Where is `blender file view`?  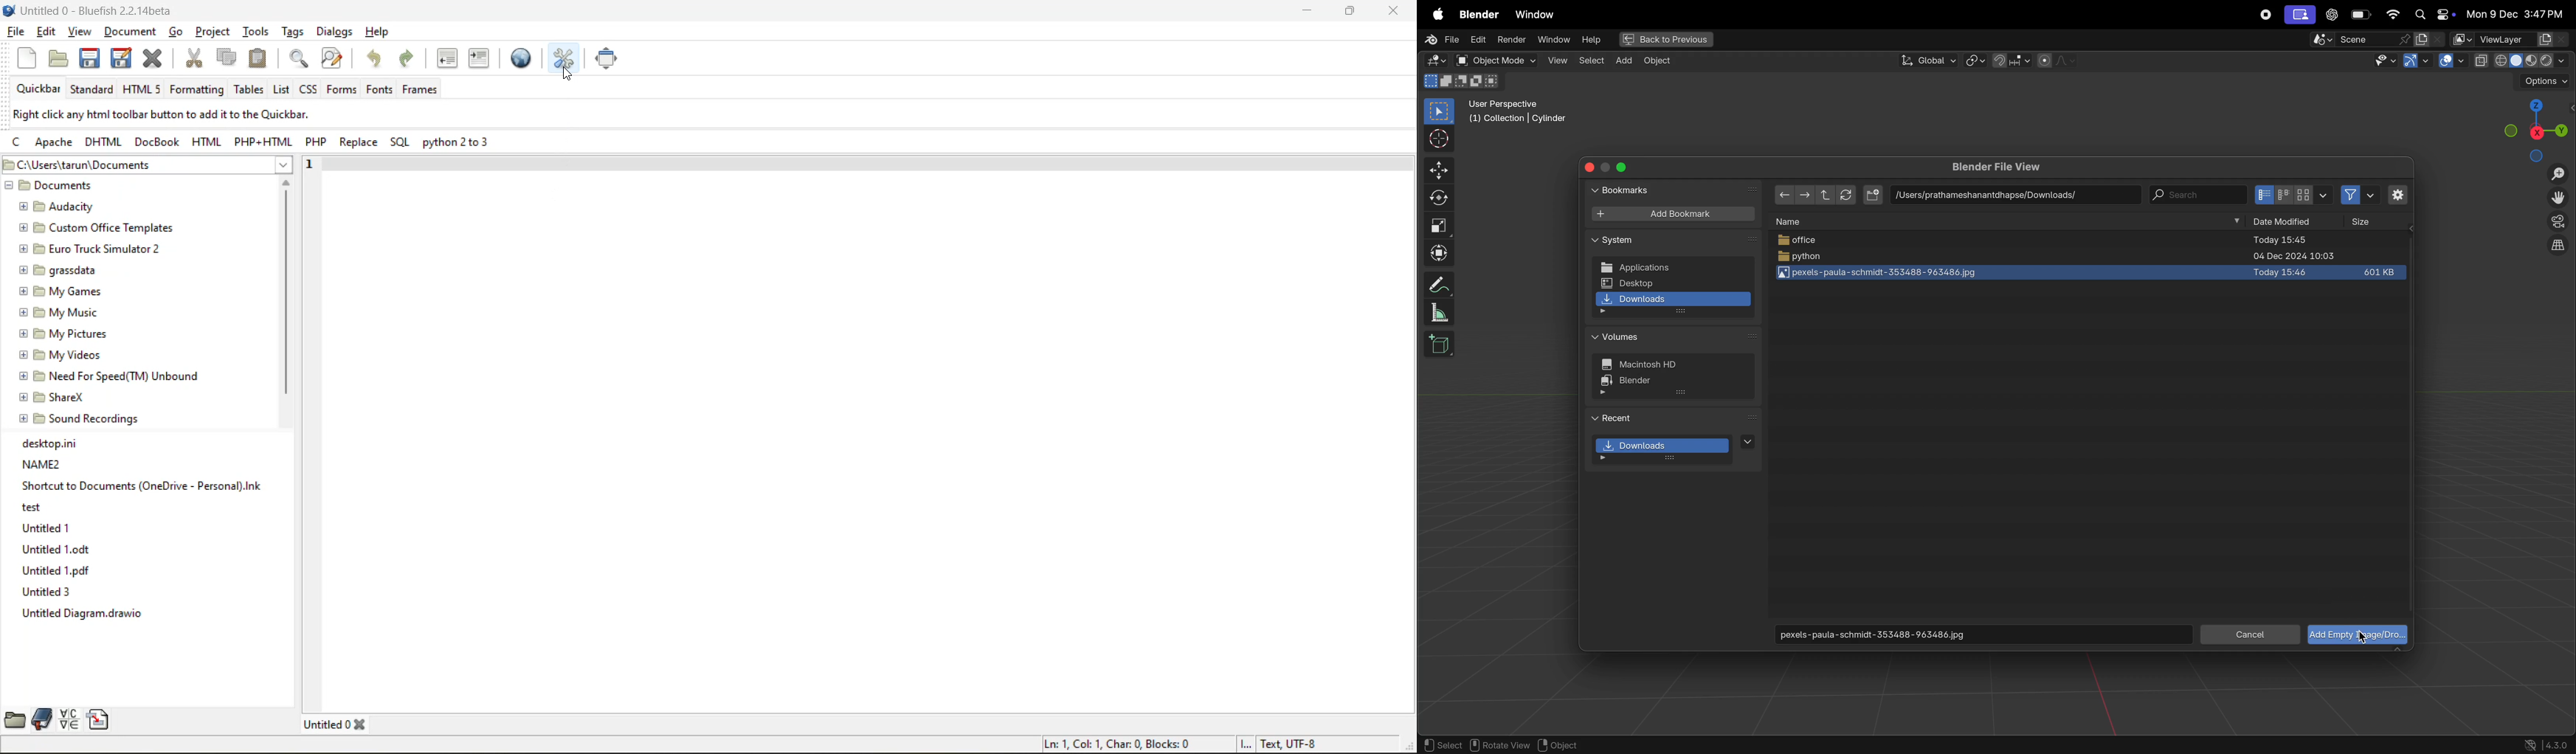
blender file view is located at coordinates (2005, 167).